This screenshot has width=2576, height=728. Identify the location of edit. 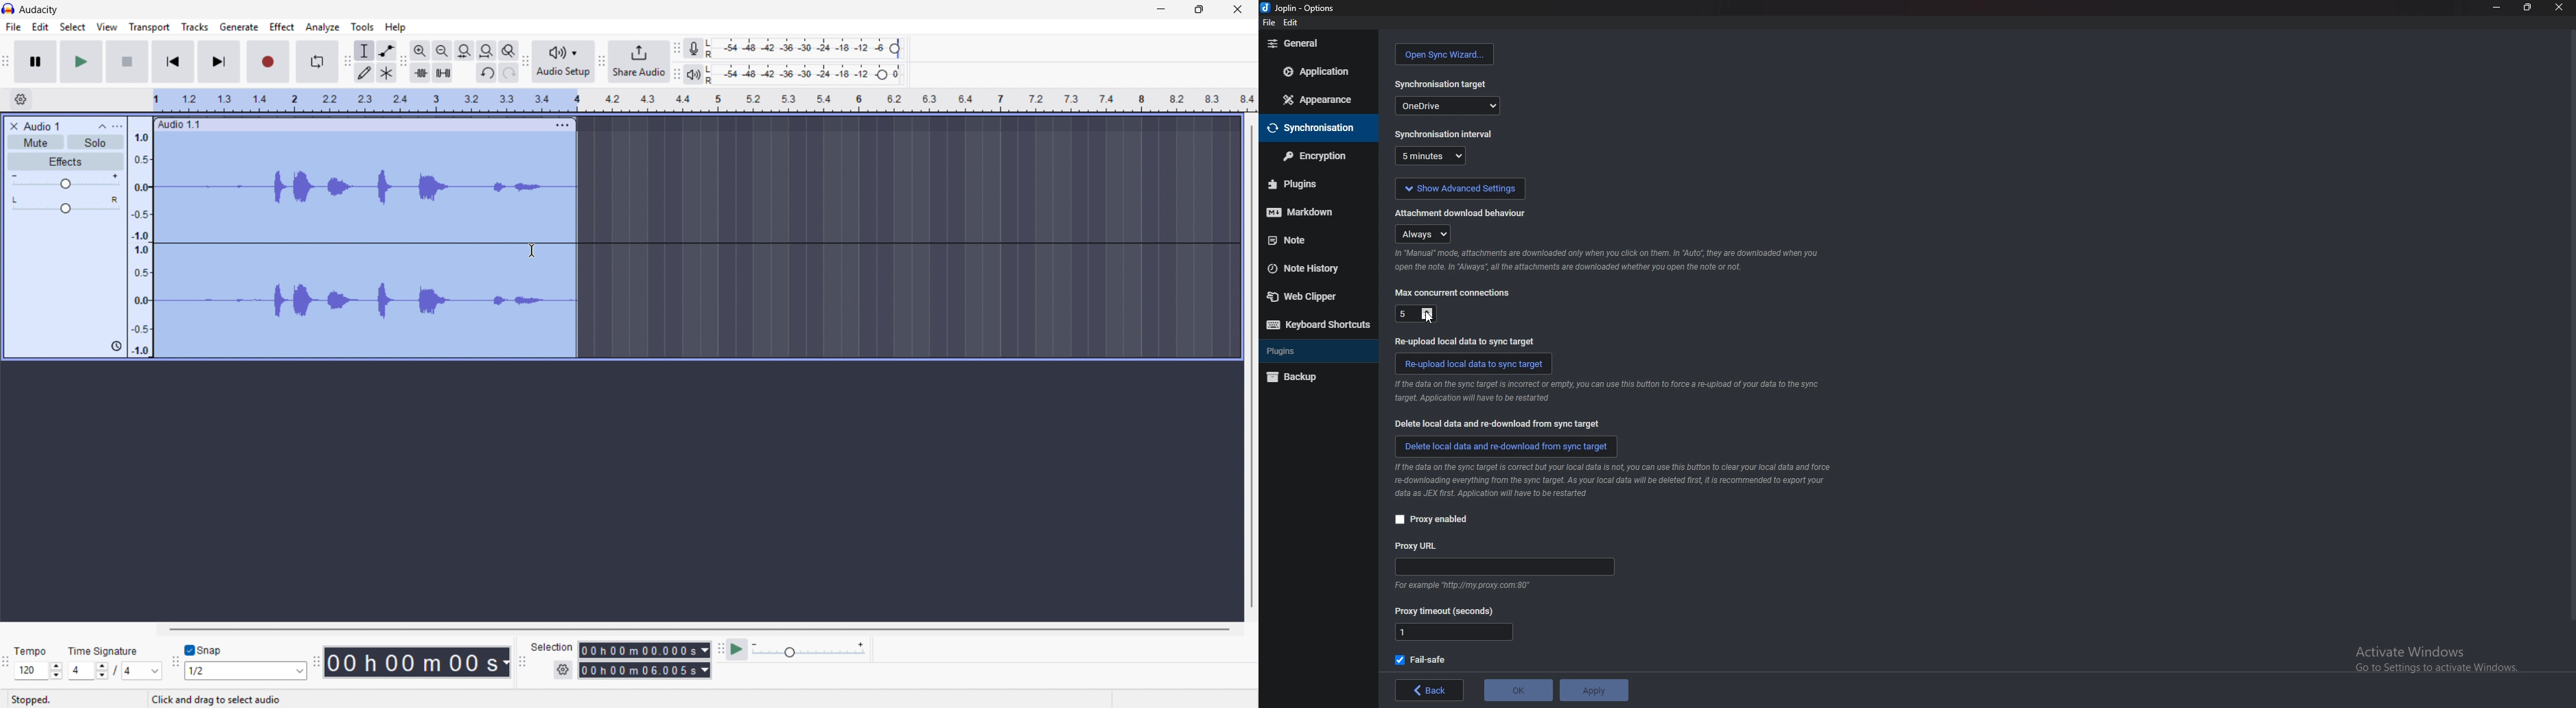
(1291, 21).